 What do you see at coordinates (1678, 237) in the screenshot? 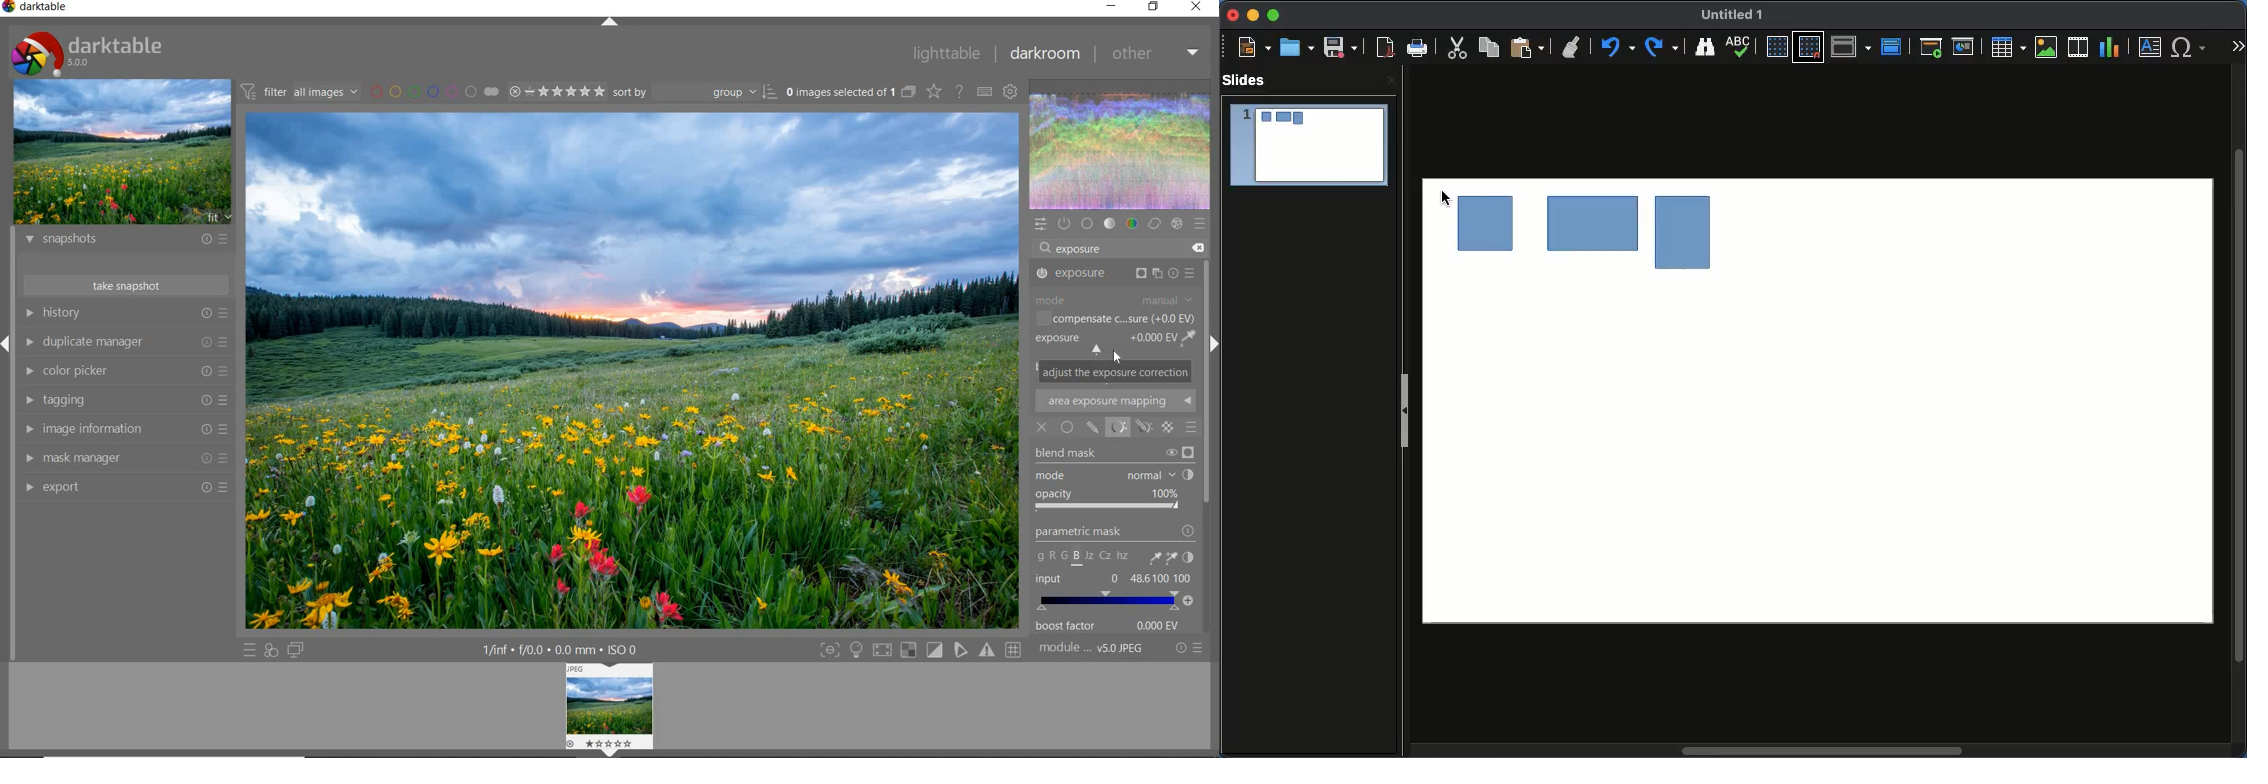
I see `Shape` at bounding box center [1678, 237].